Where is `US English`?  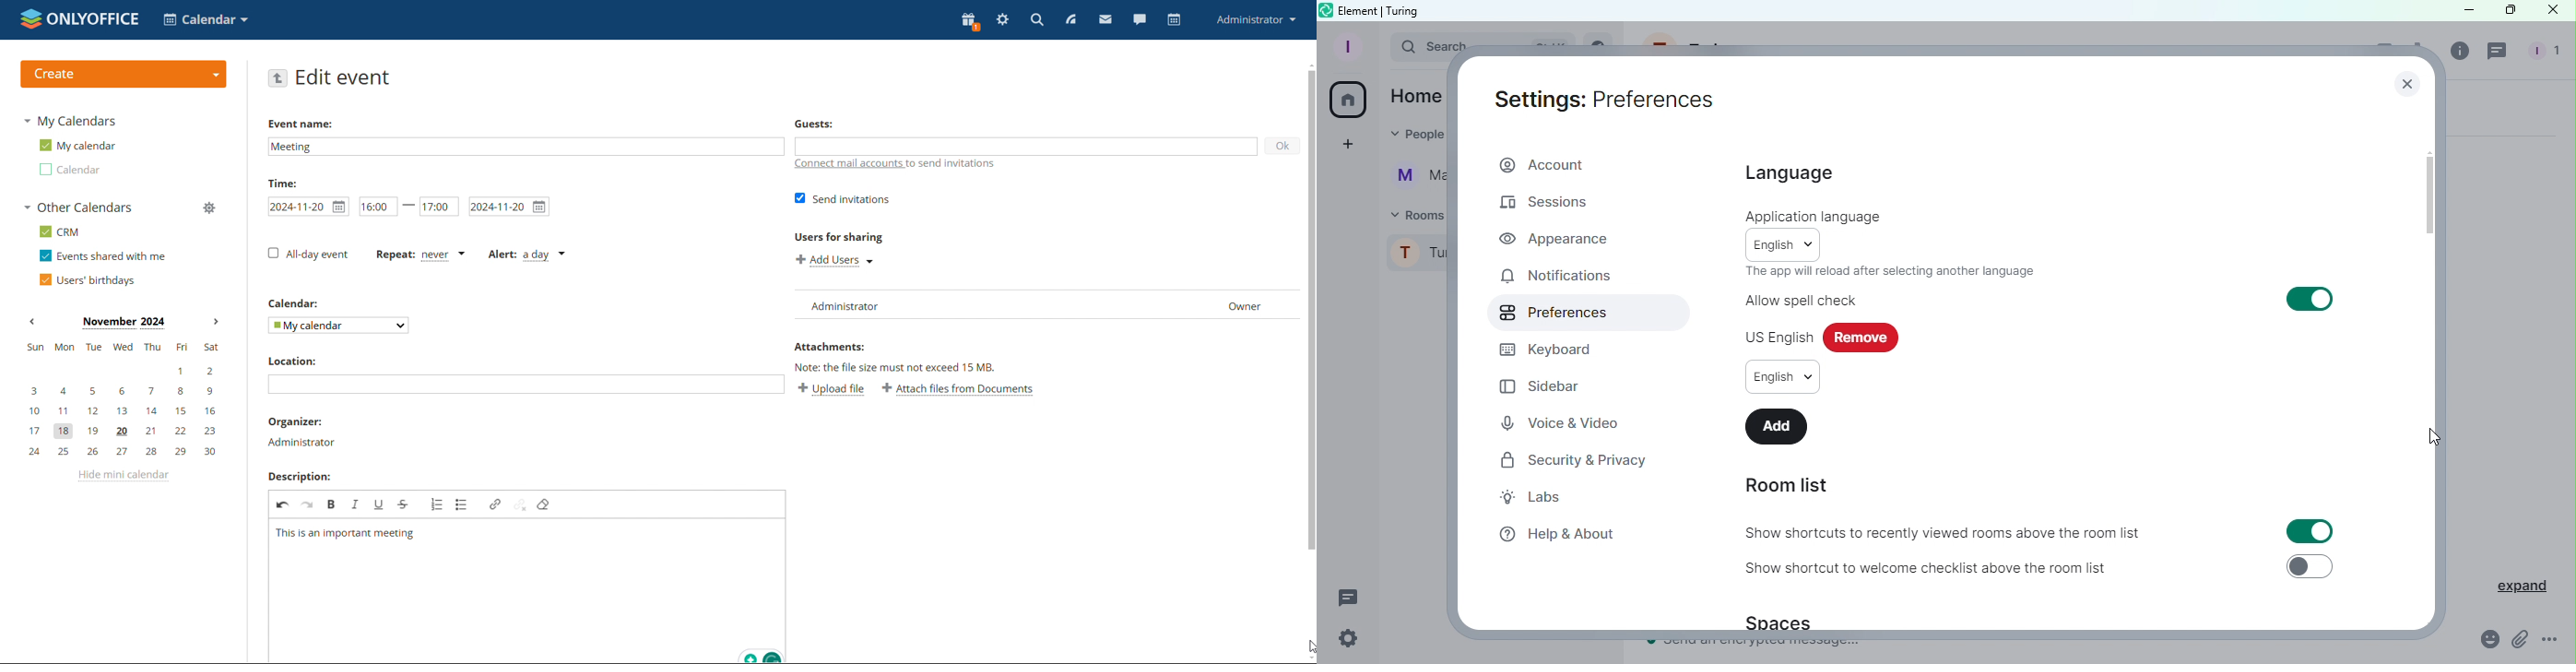 US English is located at coordinates (1776, 337).